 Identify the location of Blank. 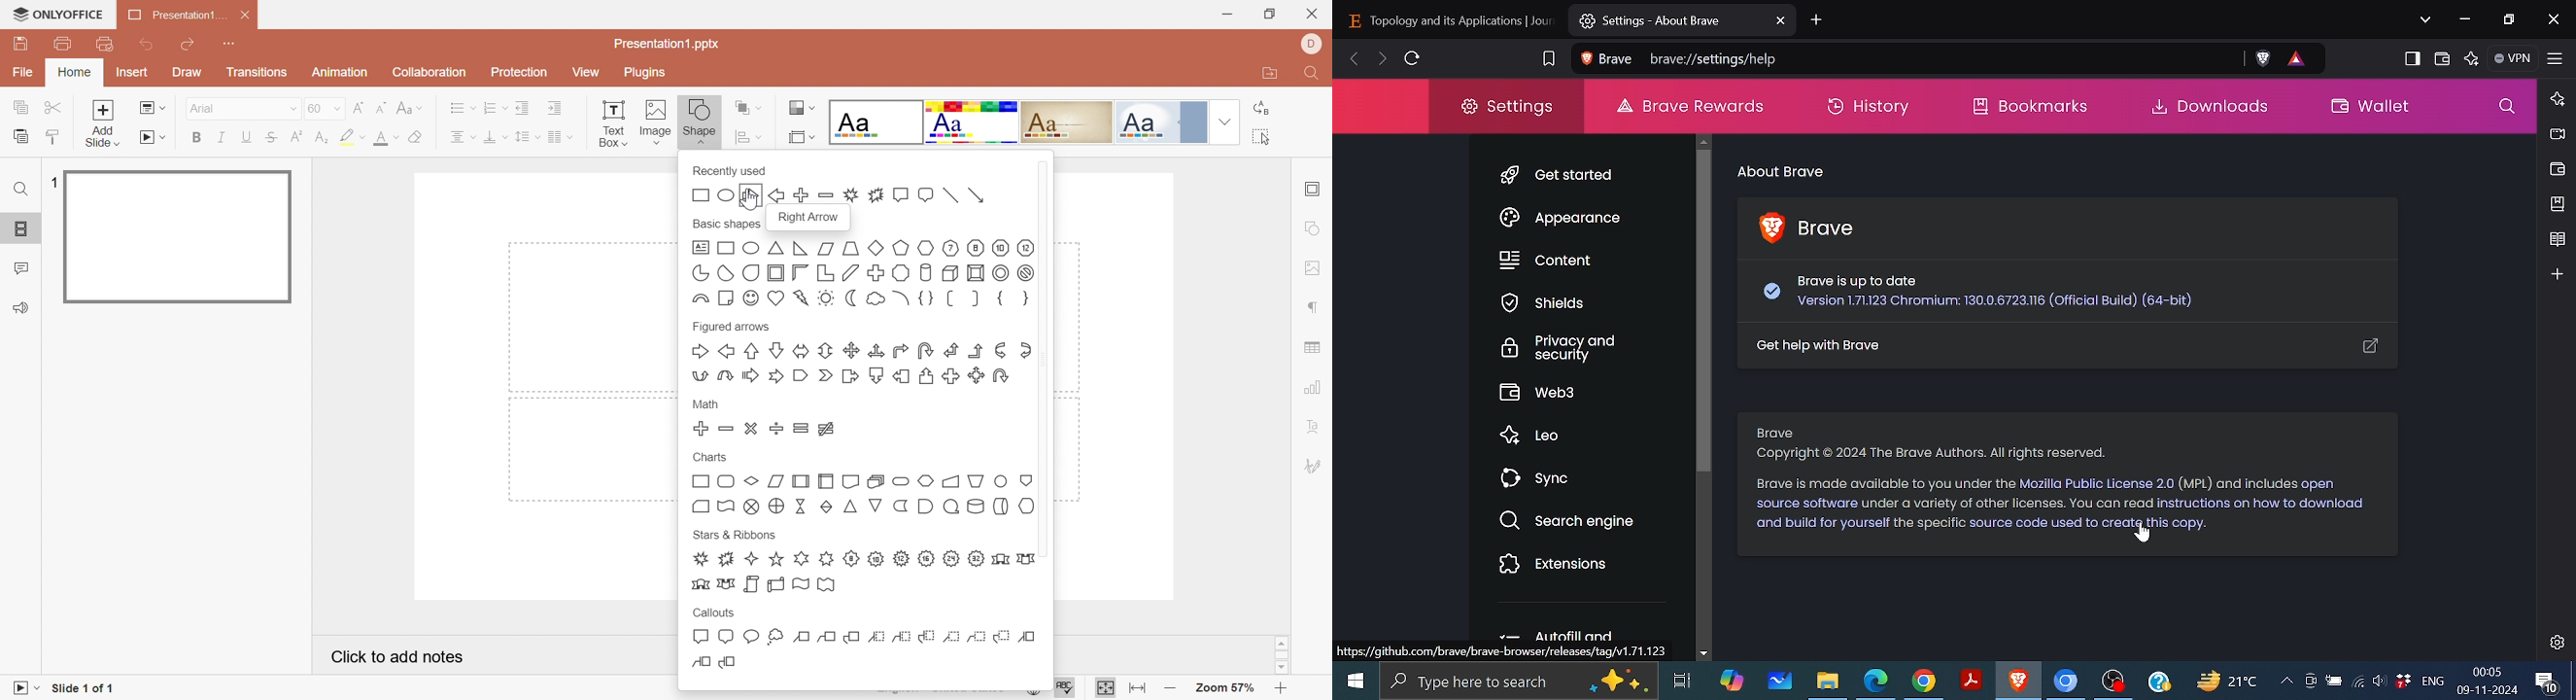
(875, 121).